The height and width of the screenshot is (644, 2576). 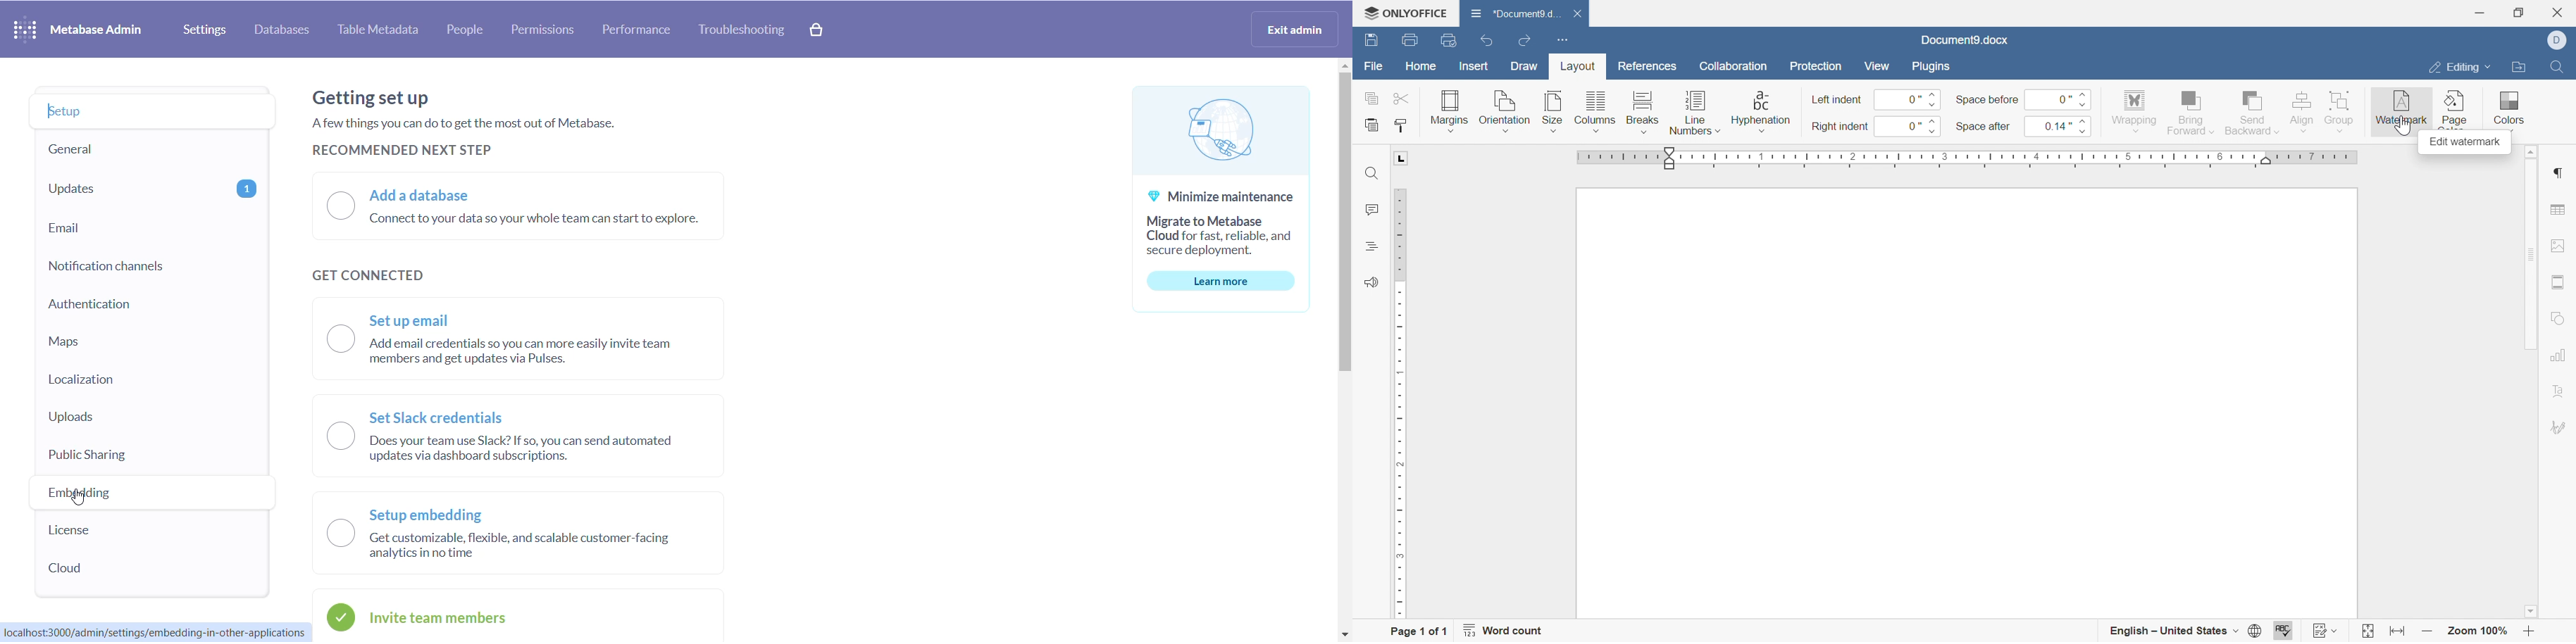 What do you see at coordinates (1908, 100) in the screenshot?
I see `0` at bounding box center [1908, 100].